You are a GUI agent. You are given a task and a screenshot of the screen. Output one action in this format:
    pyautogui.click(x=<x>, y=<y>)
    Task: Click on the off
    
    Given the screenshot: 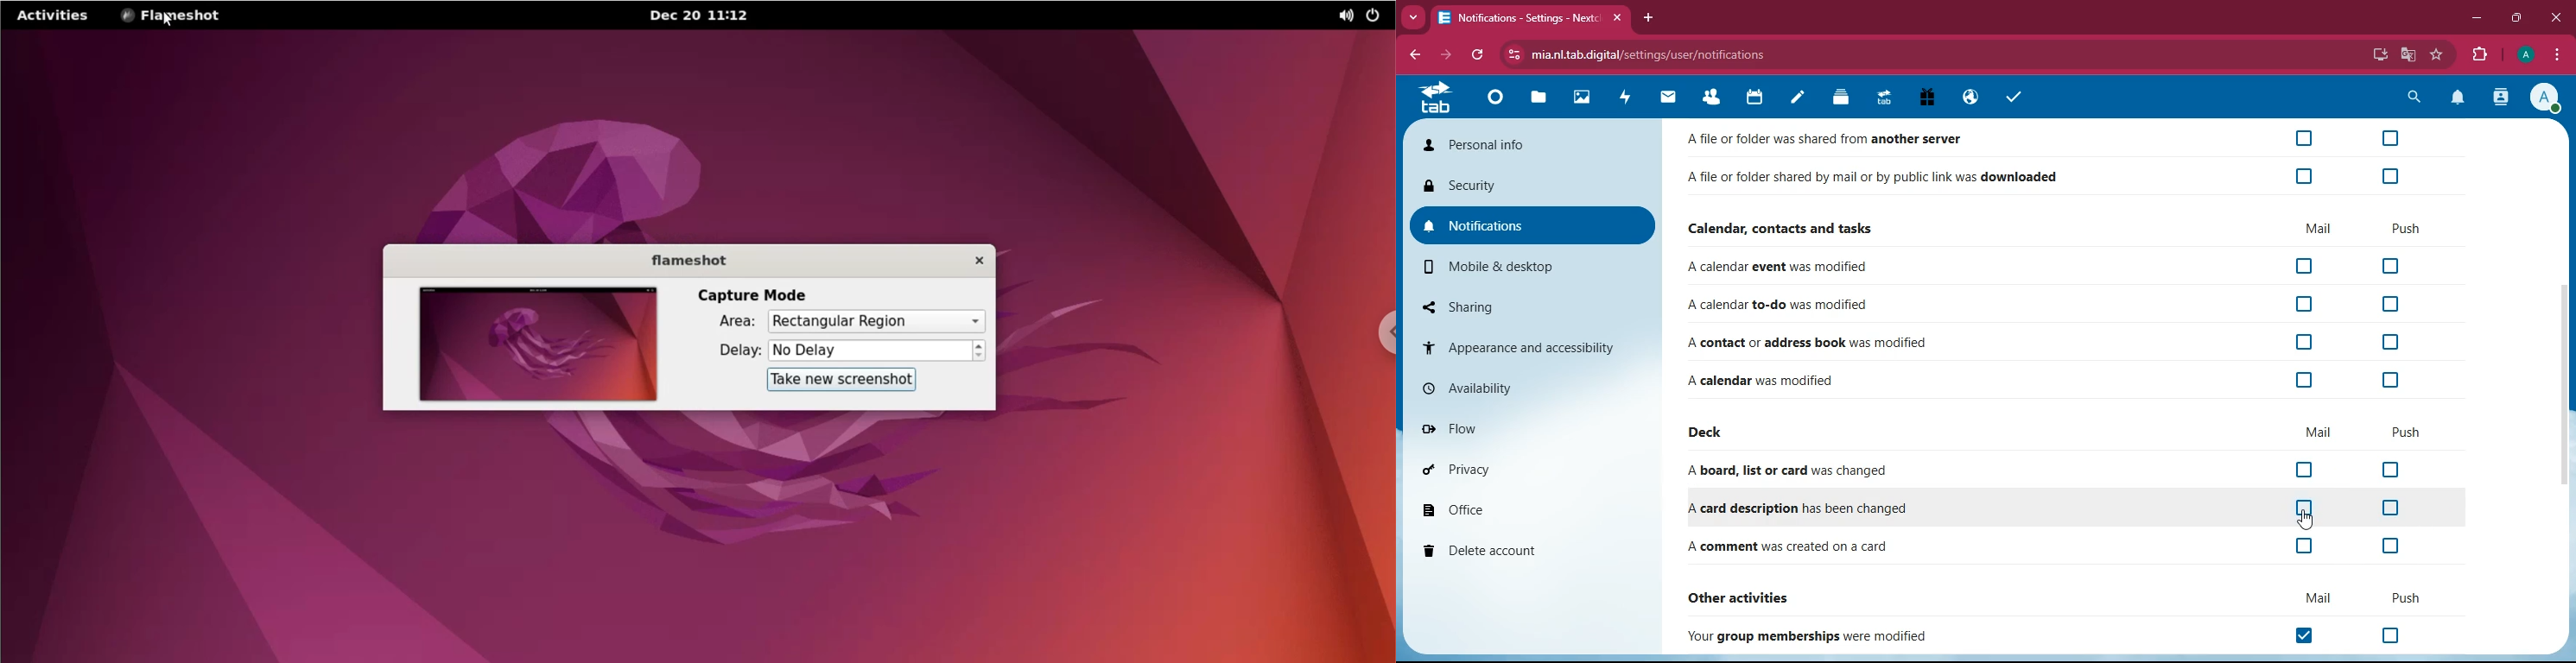 What is the action you would take?
    pyautogui.click(x=2391, y=267)
    